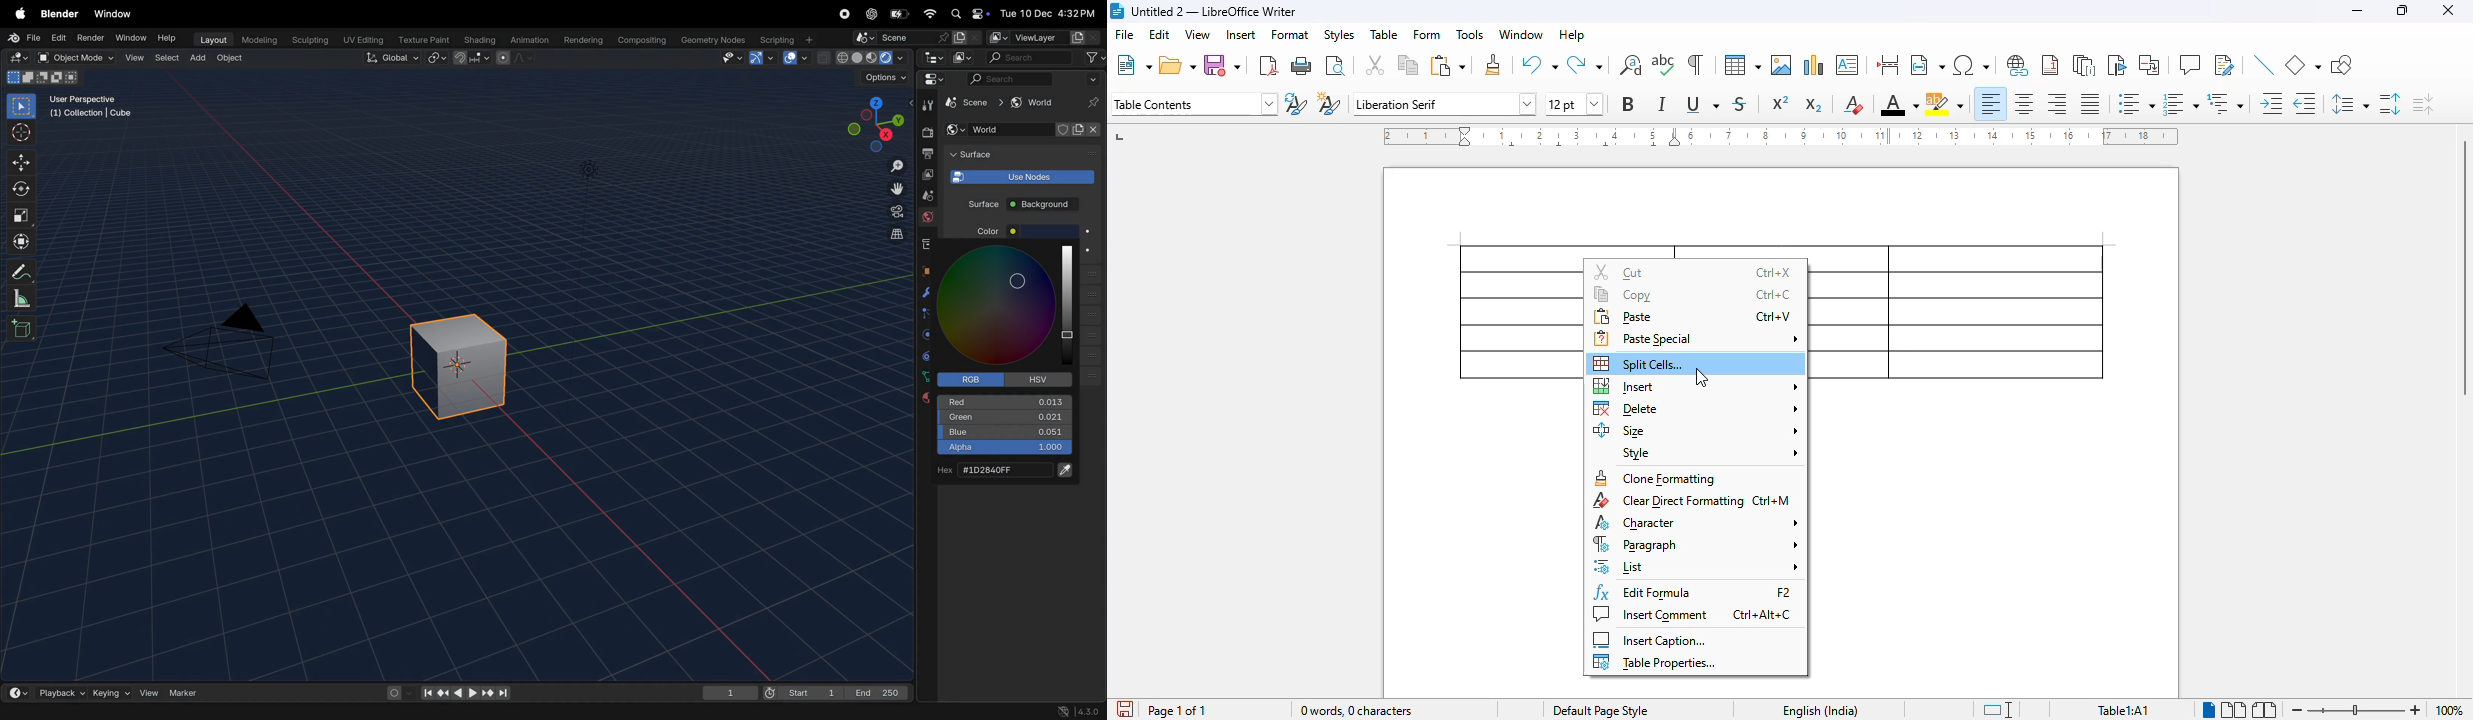 The height and width of the screenshot is (728, 2492). Describe the element at coordinates (1740, 104) in the screenshot. I see `strikethrough` at that location.